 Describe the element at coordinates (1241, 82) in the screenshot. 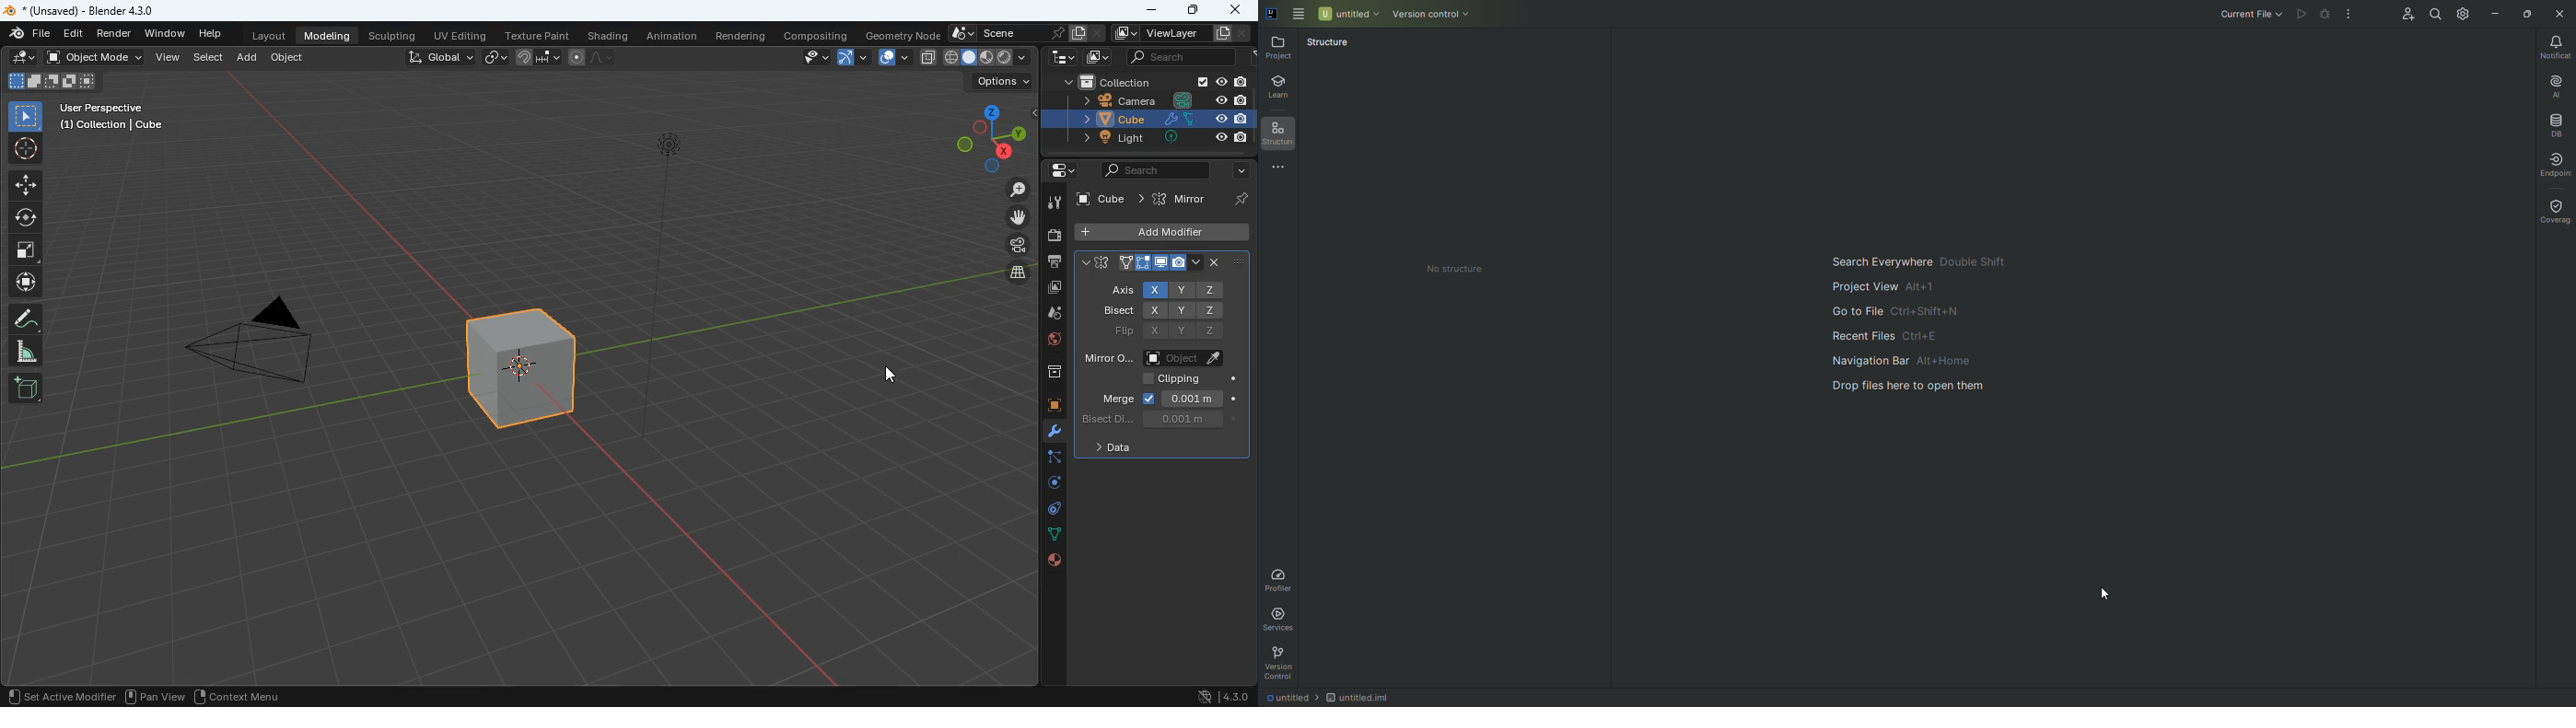

I see `` at that location.